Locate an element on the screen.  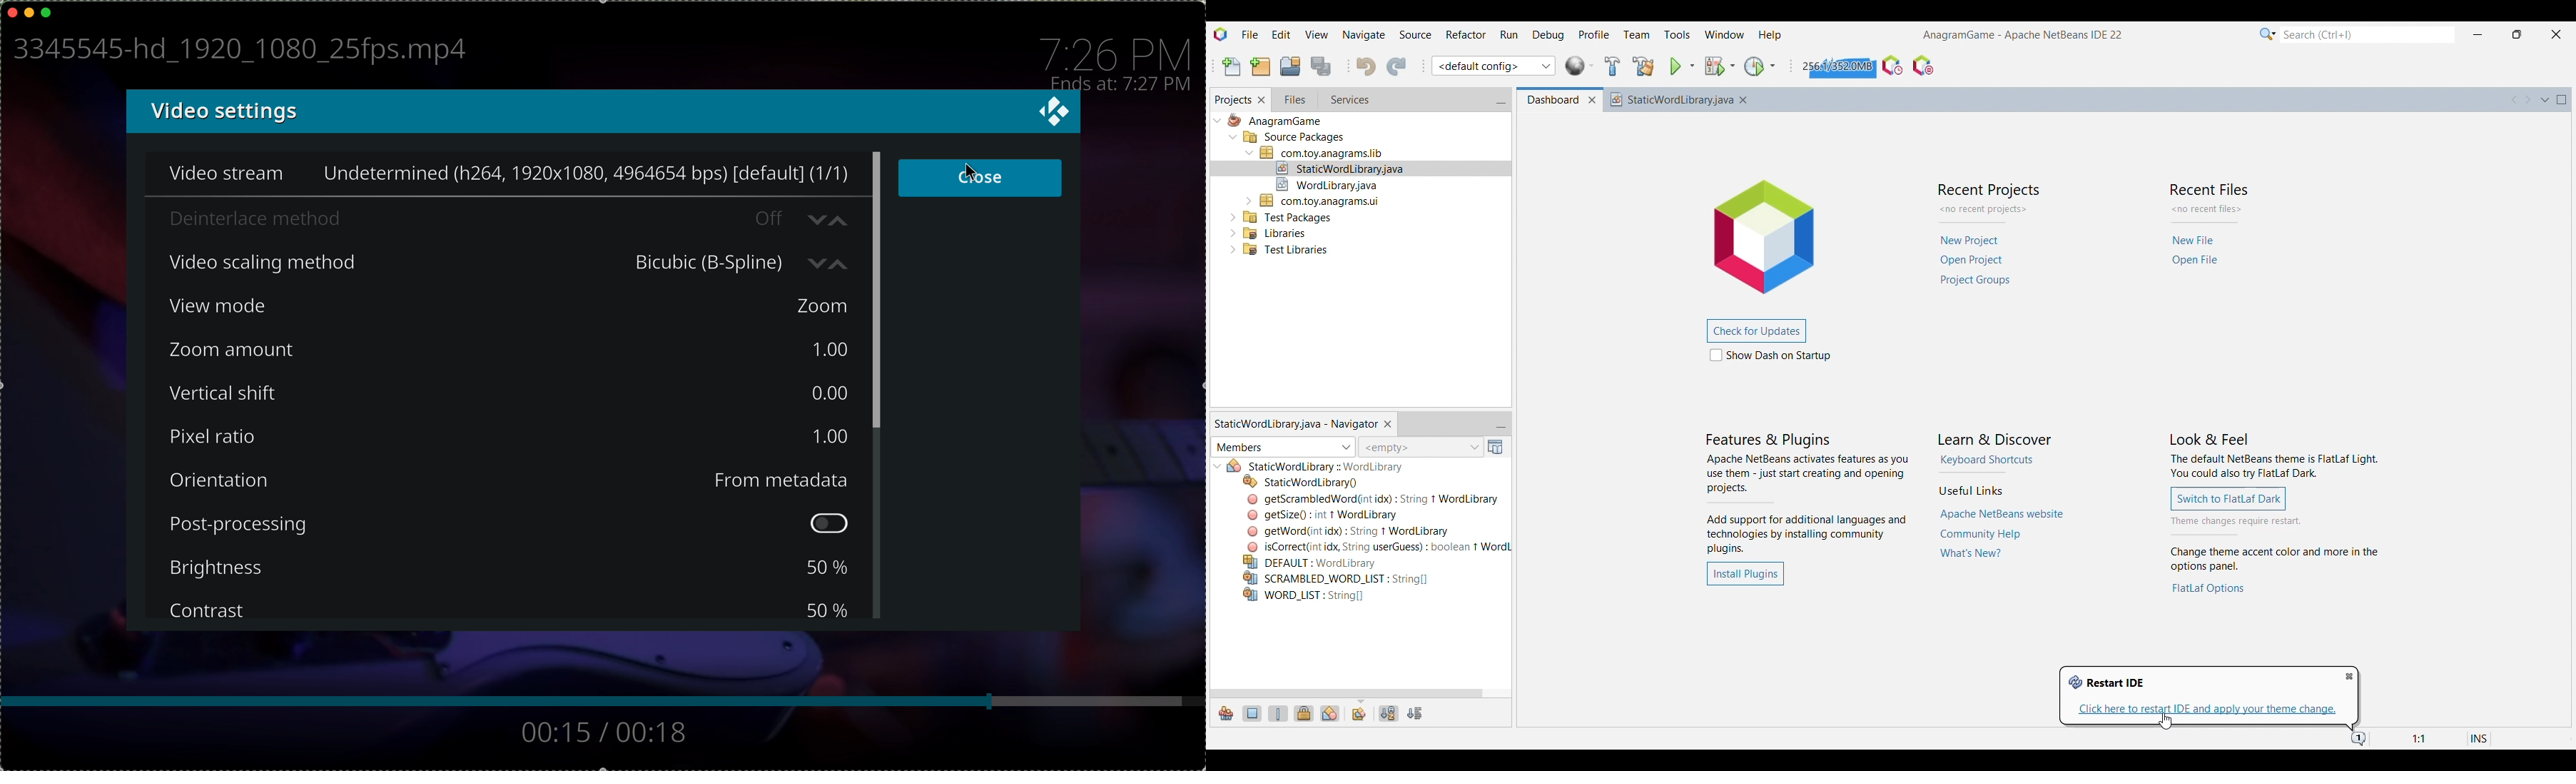
Profile project options is located at coordinates (1773, 66).